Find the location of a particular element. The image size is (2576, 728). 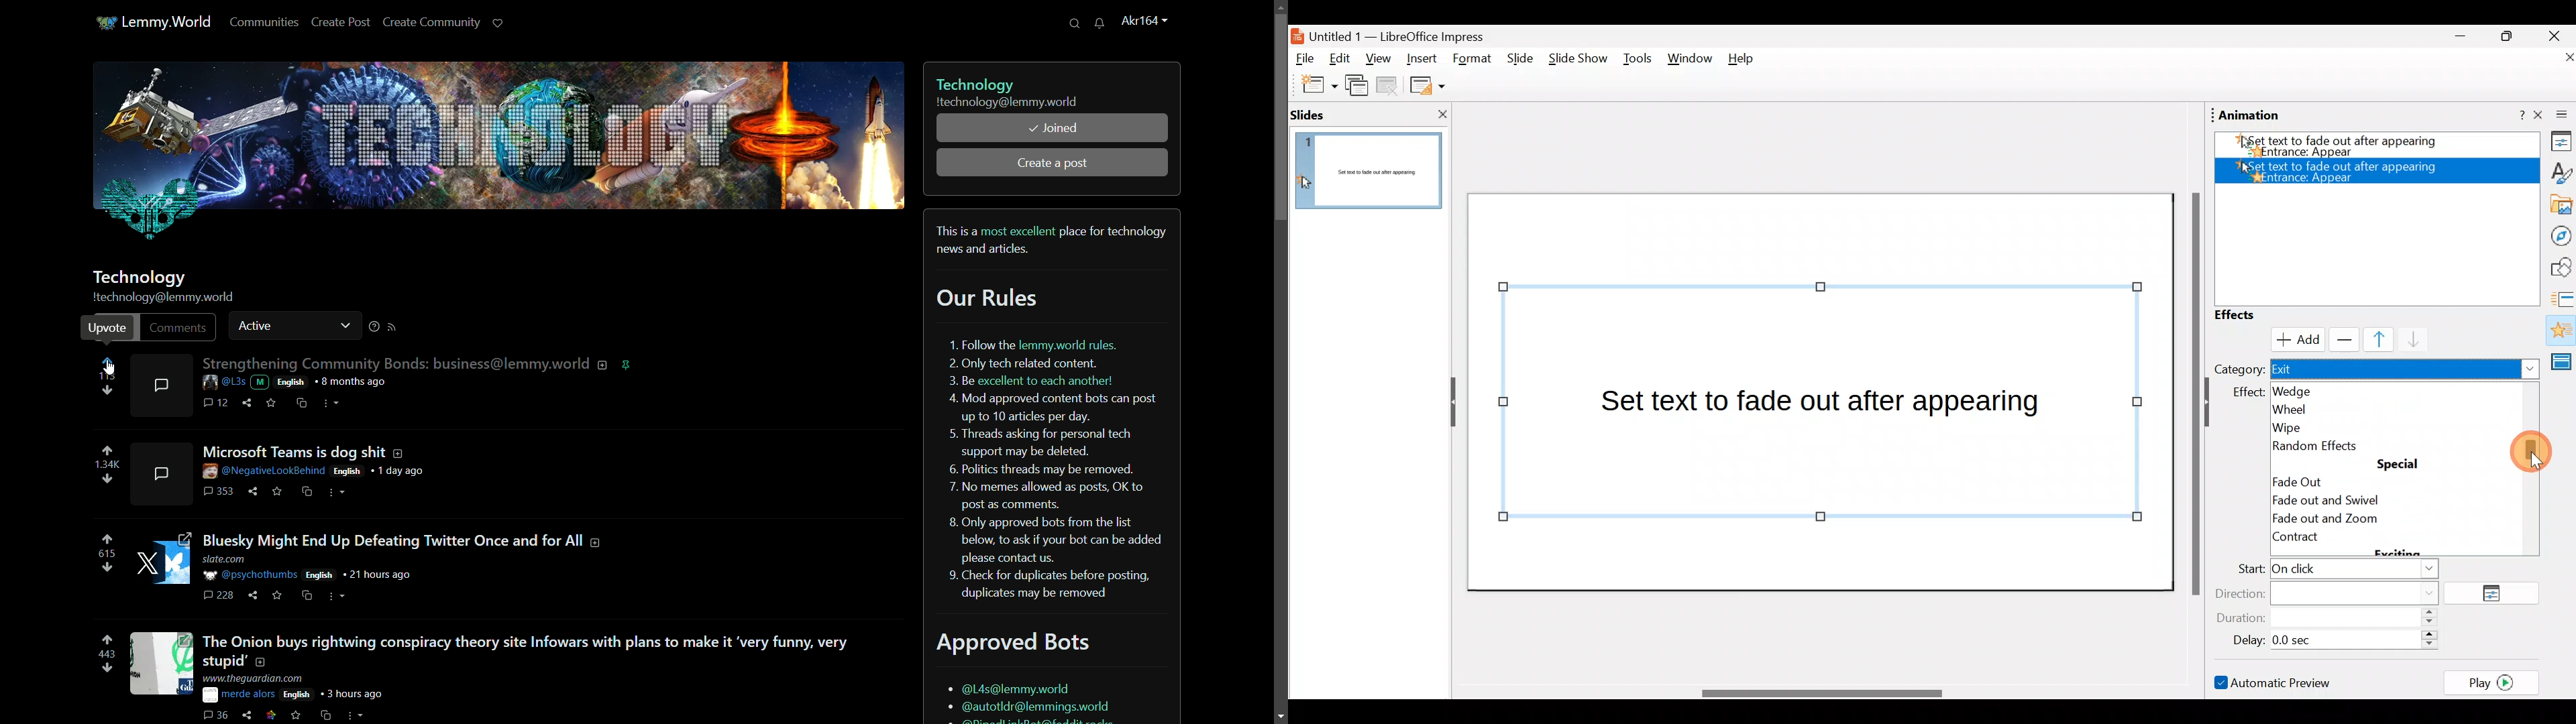

bots is located at coordinates (1026, 702).